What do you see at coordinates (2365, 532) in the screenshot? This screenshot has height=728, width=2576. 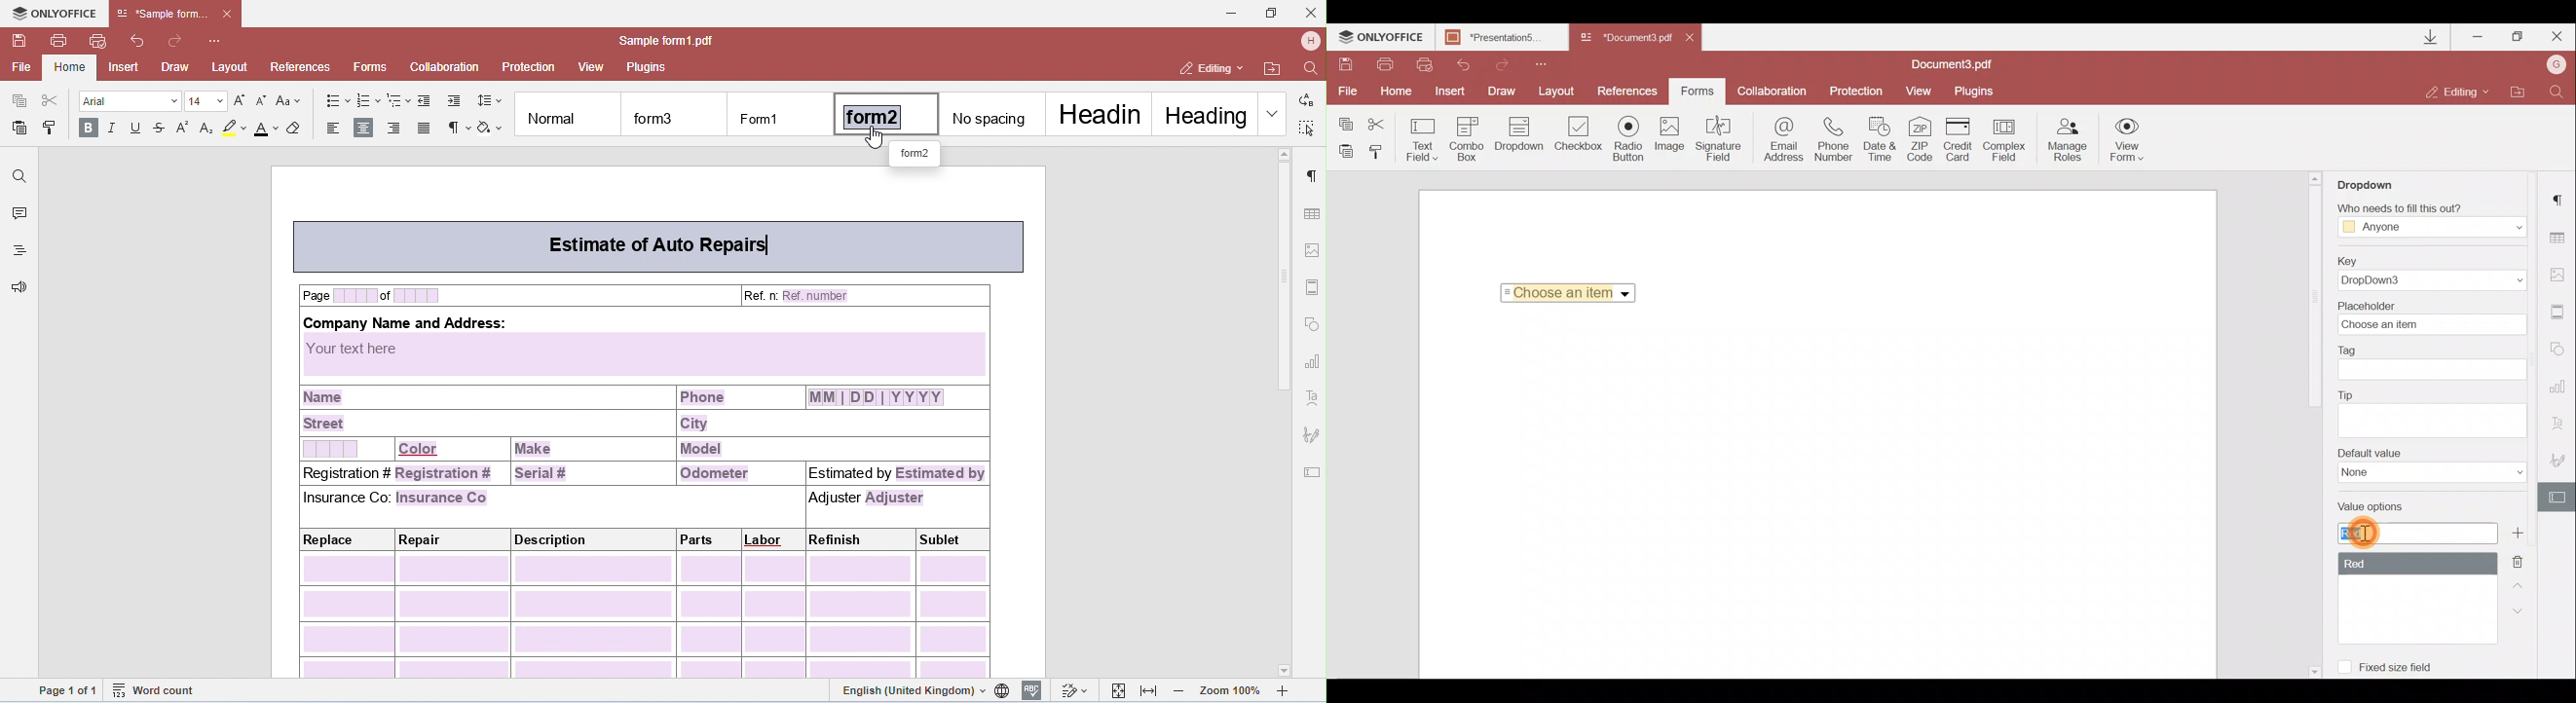 I see `Cursor` at bounding box center [2365, 532].